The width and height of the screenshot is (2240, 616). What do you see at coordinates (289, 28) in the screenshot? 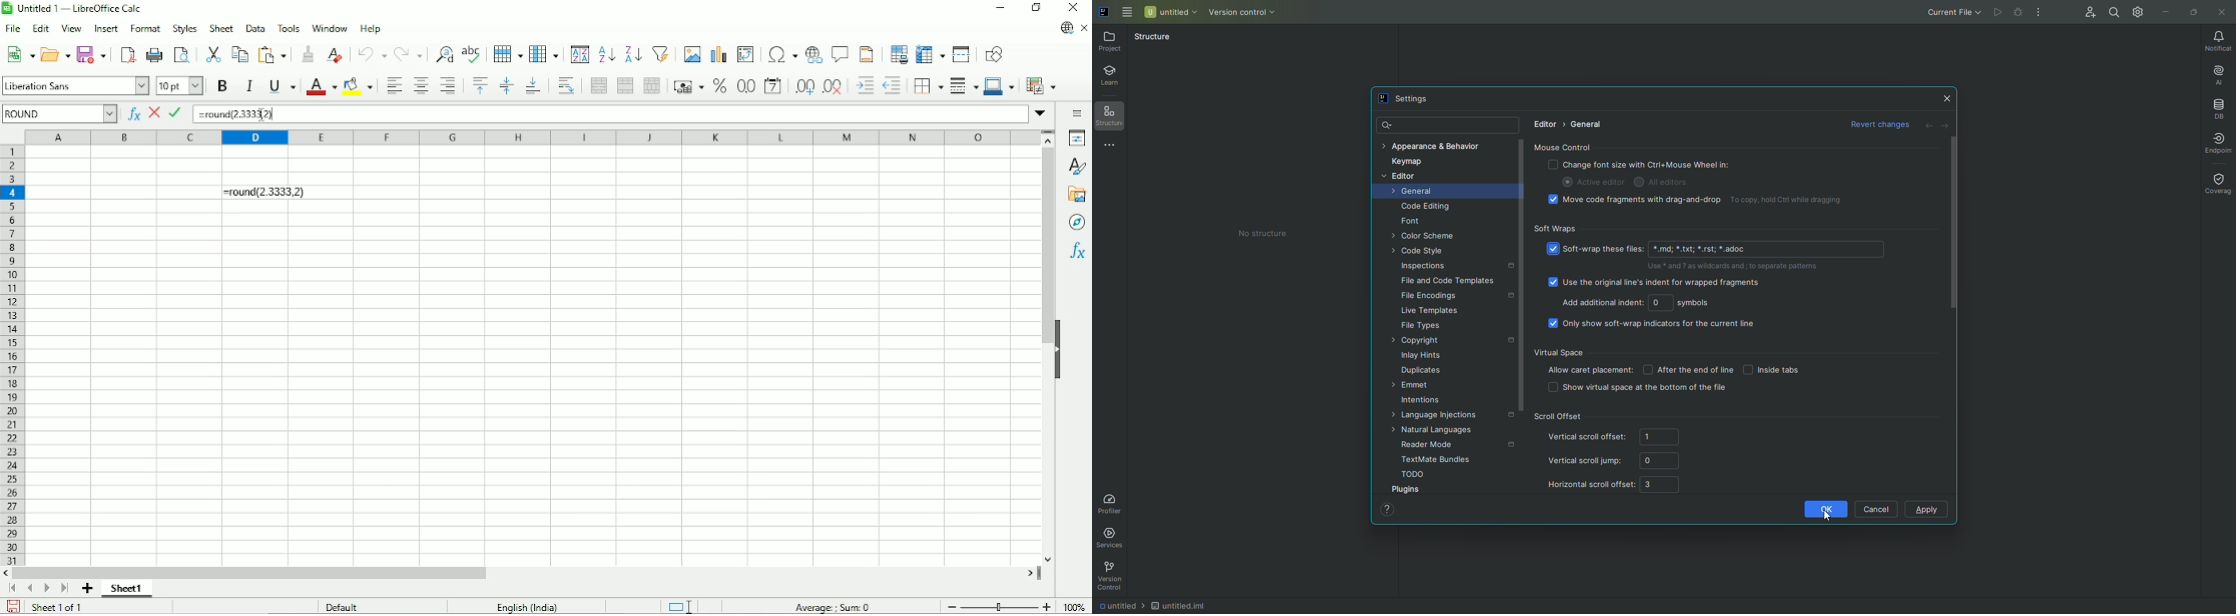
I see `Tools` at bounding box center [289, 28].